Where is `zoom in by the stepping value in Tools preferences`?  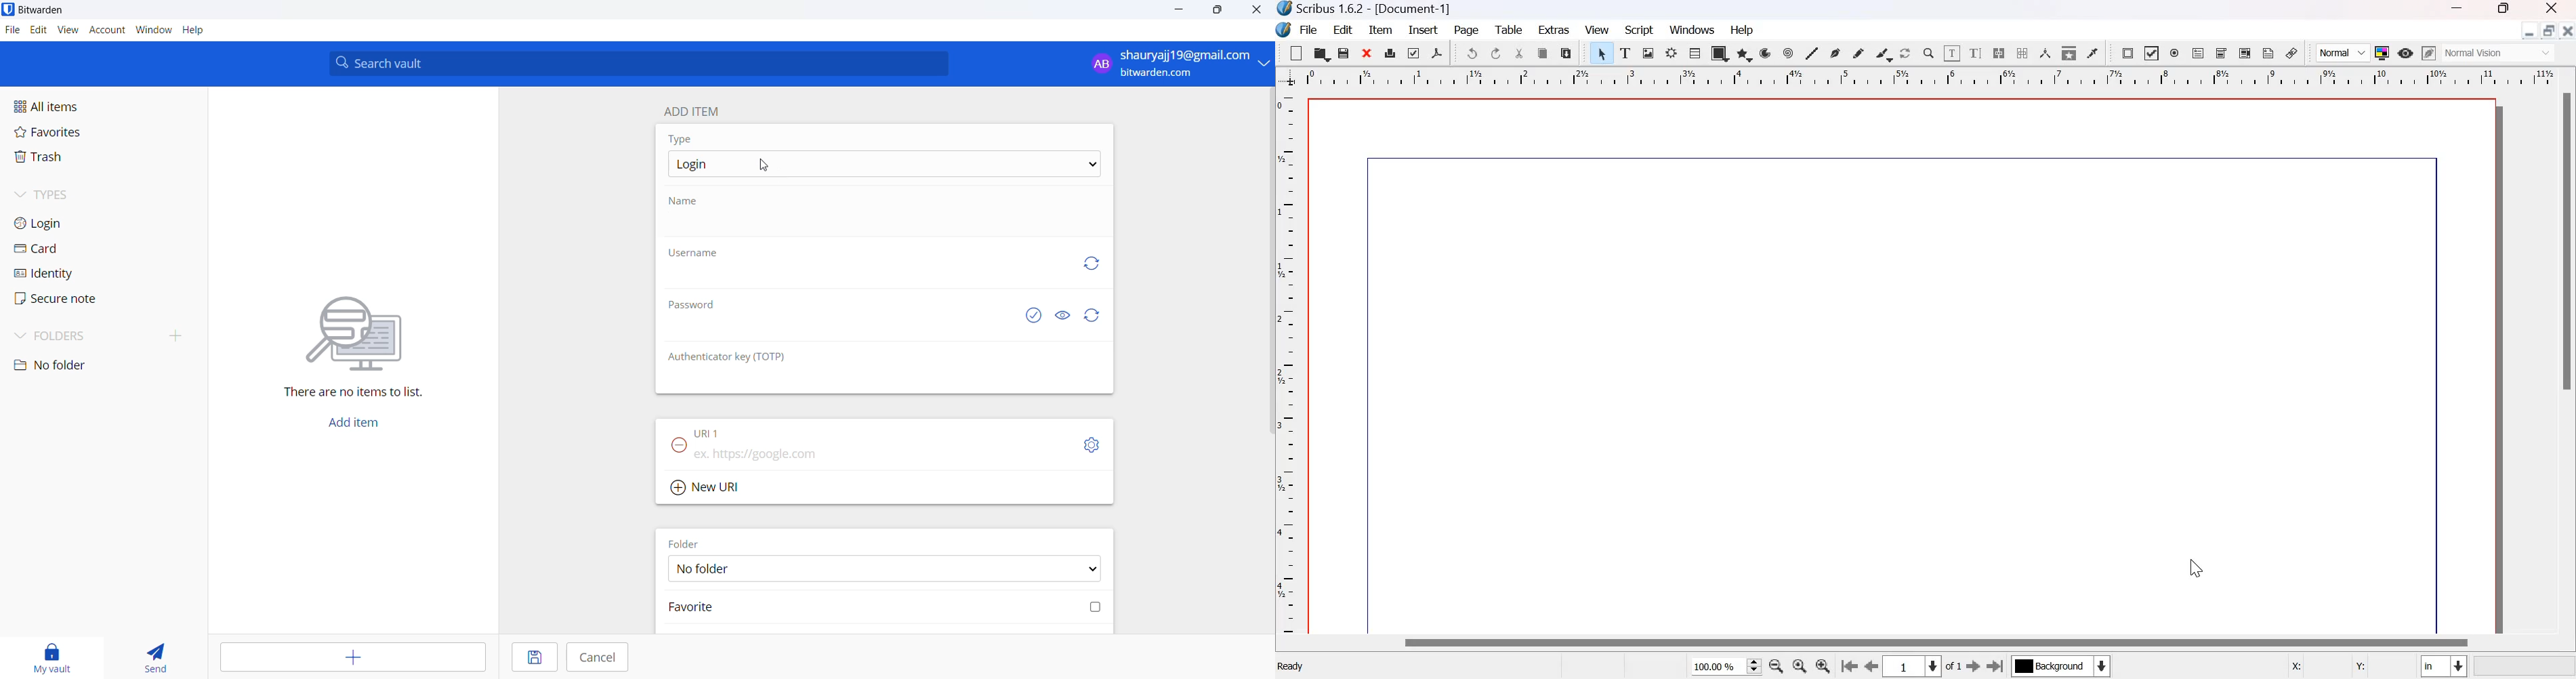 zoom in by the stepping value in Tools preferences is located at coordinates (1824, 666).